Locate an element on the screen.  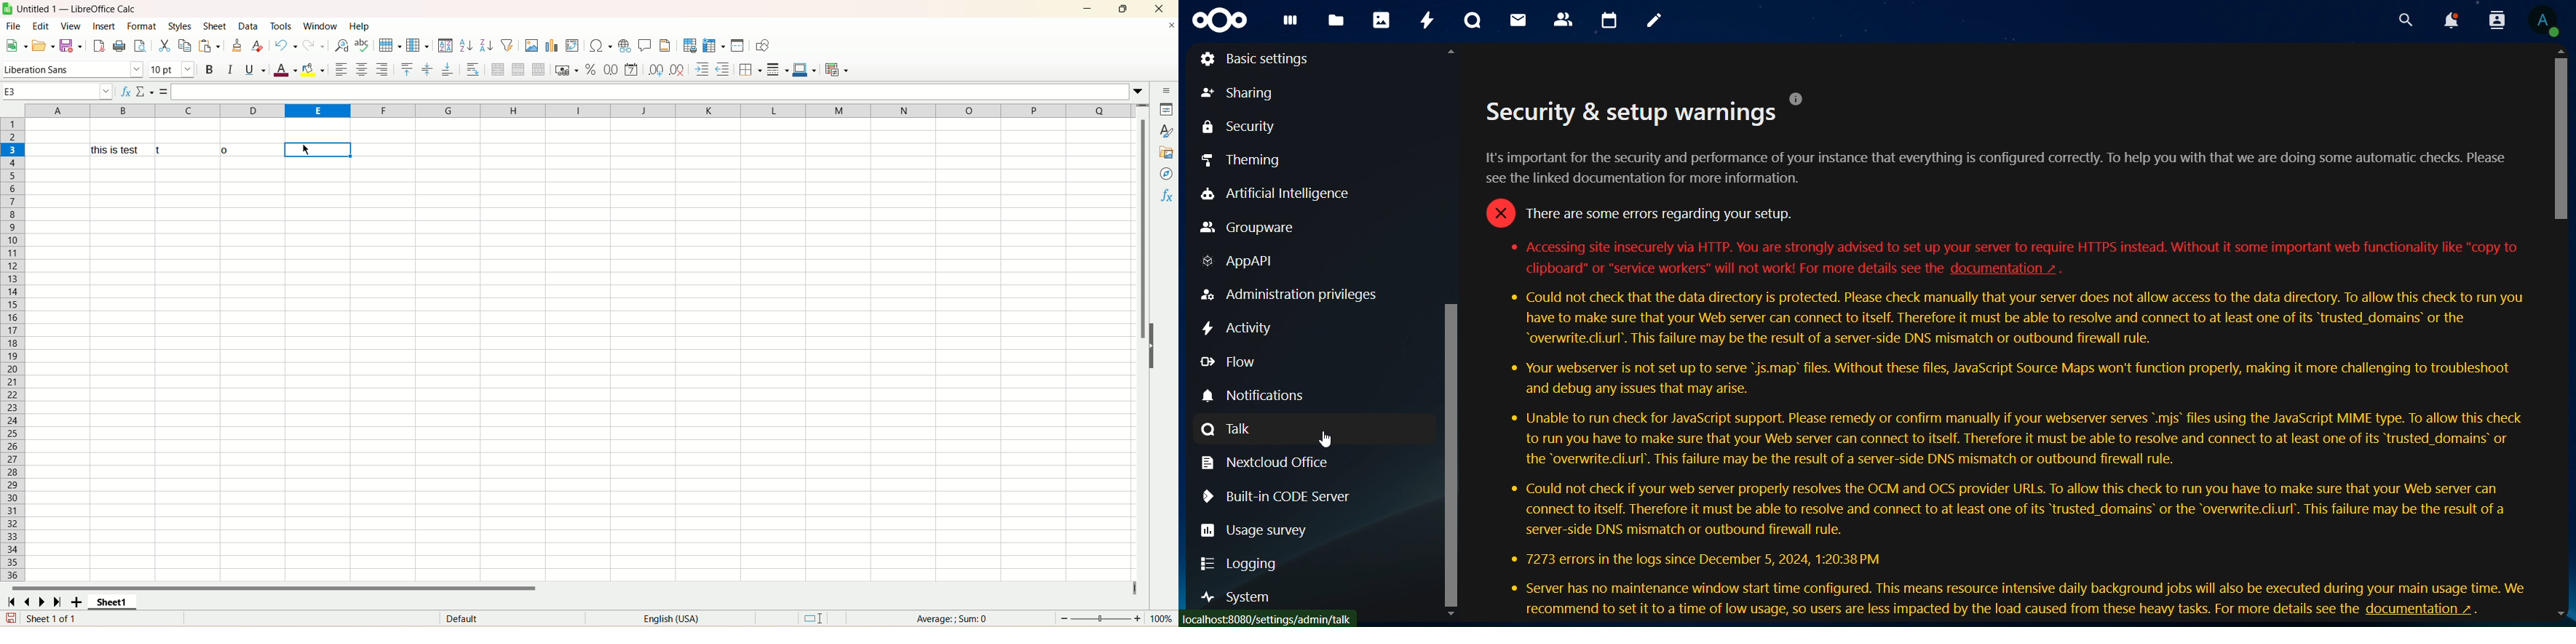
icon is located at coordinates (1218, 20).